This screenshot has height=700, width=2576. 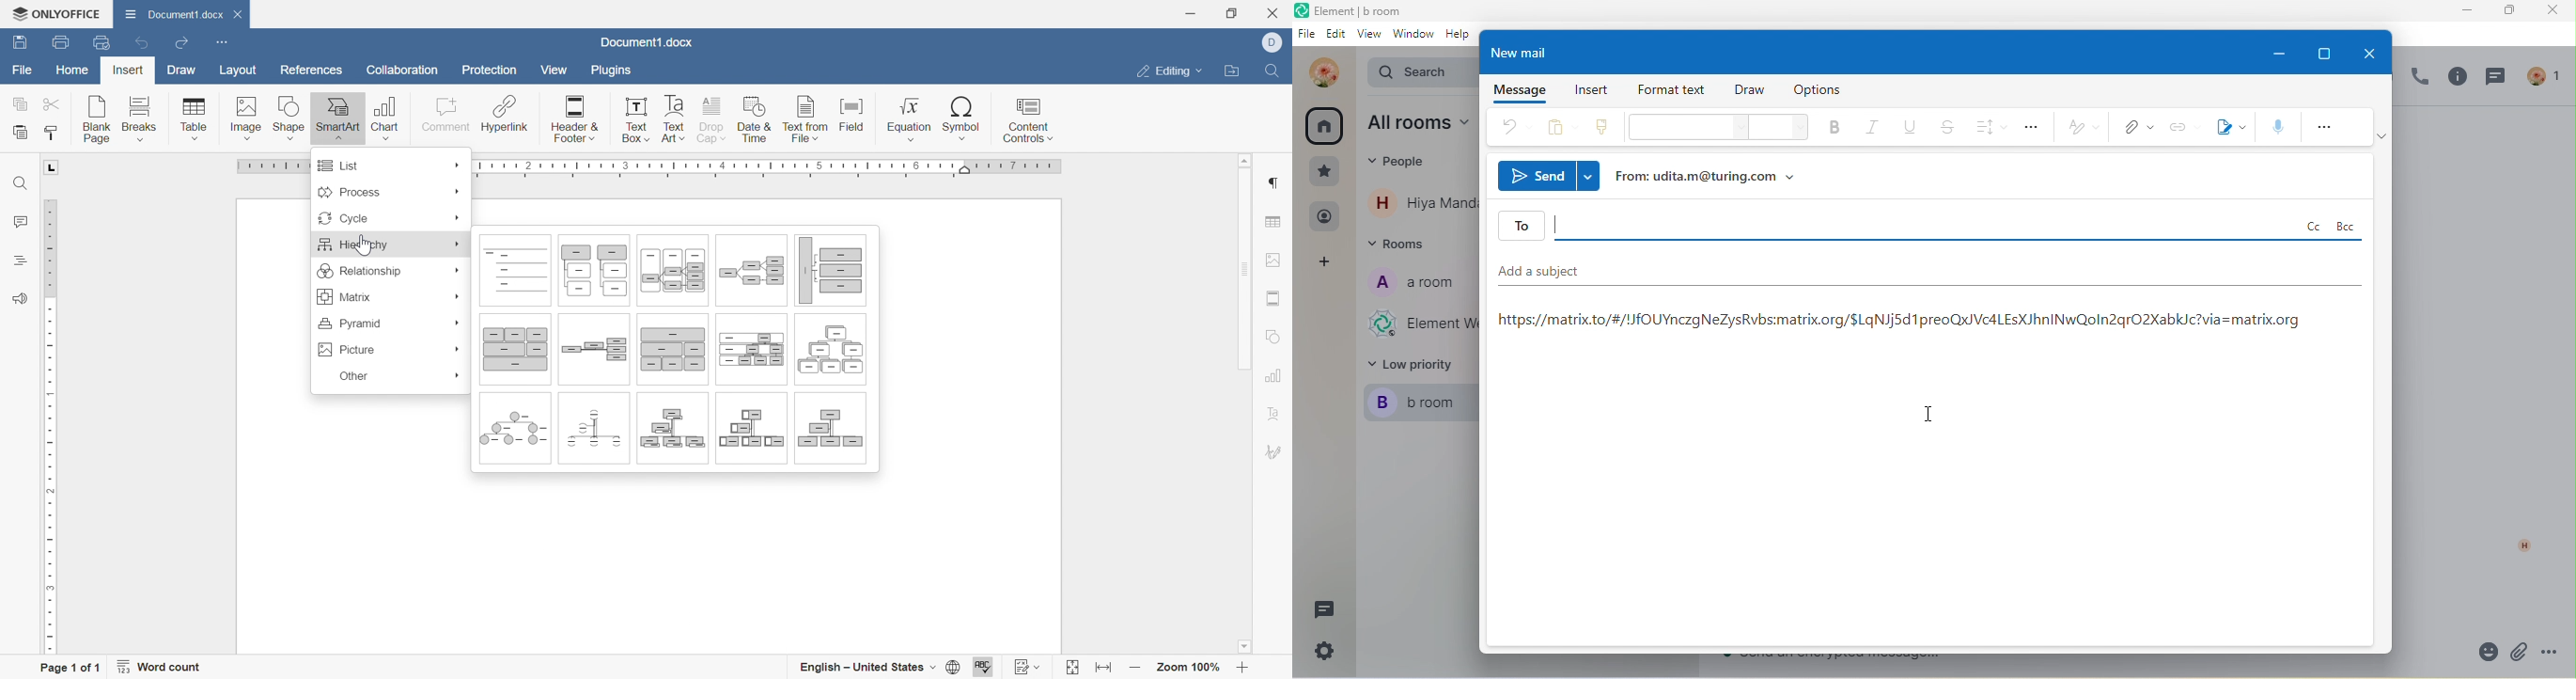 I want to click on Search, so click(x=1414, y=73).